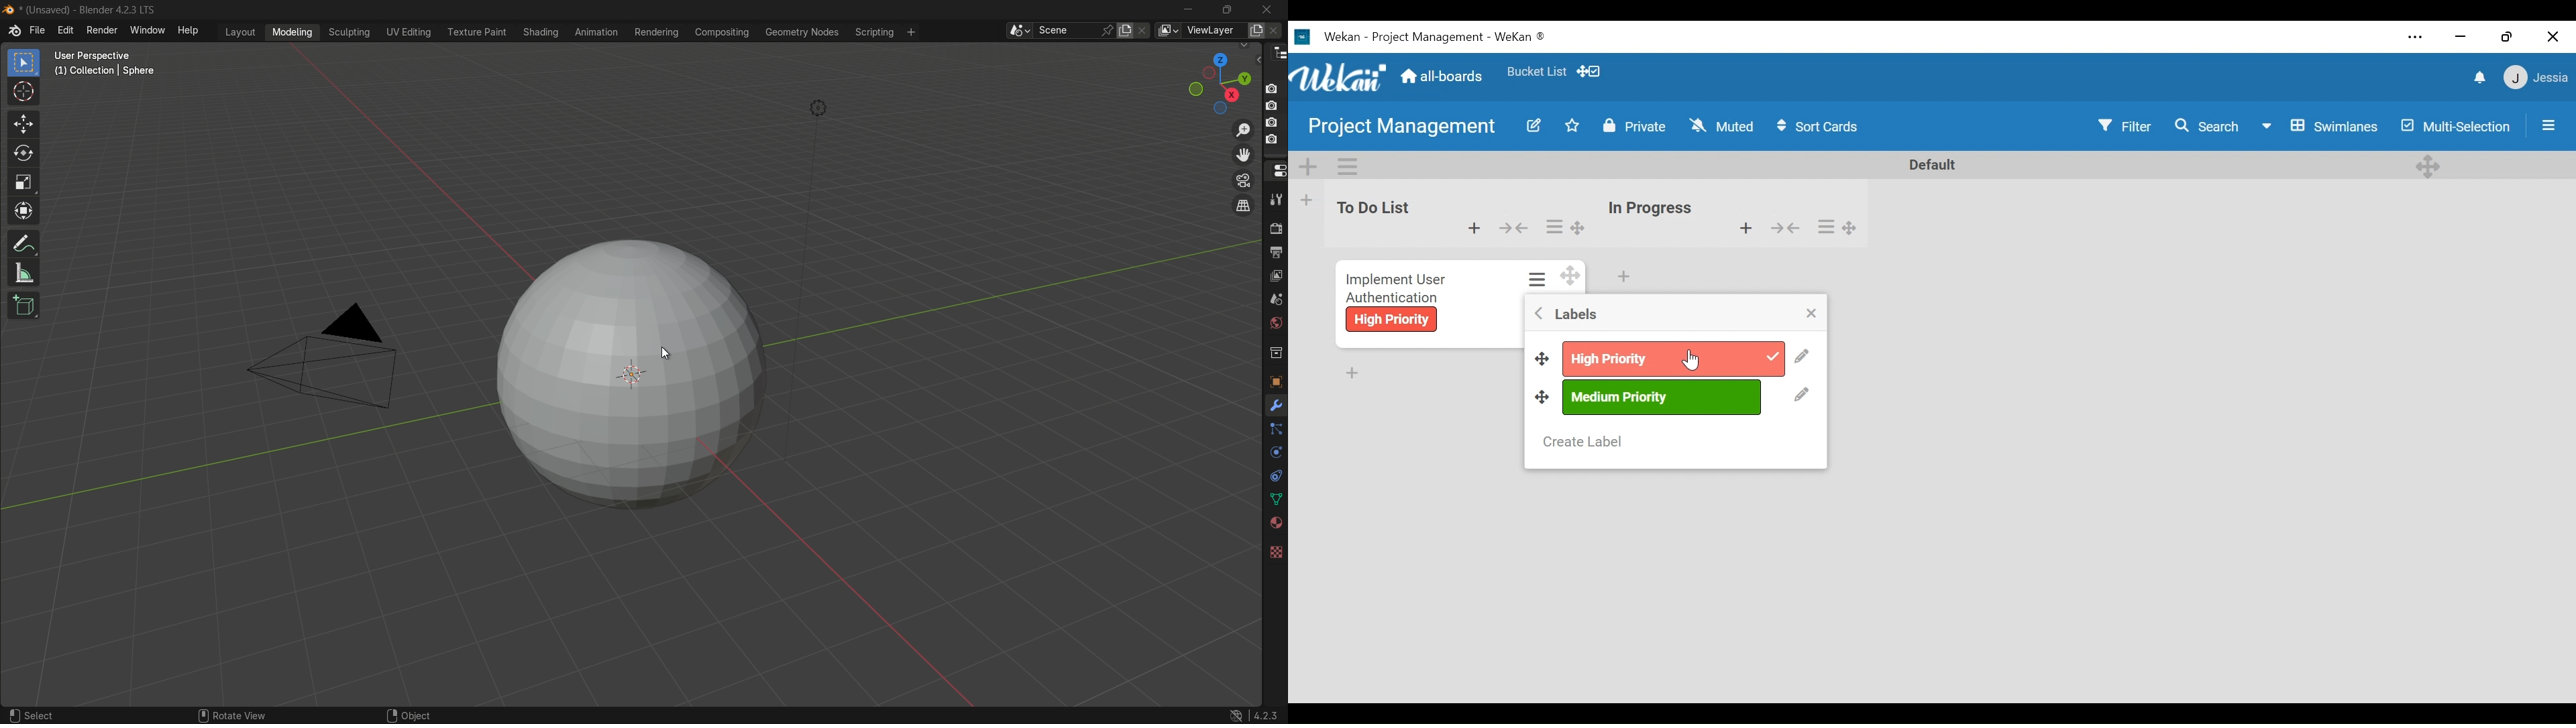 The image size is (2576, 728). I want to click on zoom in/out, so click(1242, 131).